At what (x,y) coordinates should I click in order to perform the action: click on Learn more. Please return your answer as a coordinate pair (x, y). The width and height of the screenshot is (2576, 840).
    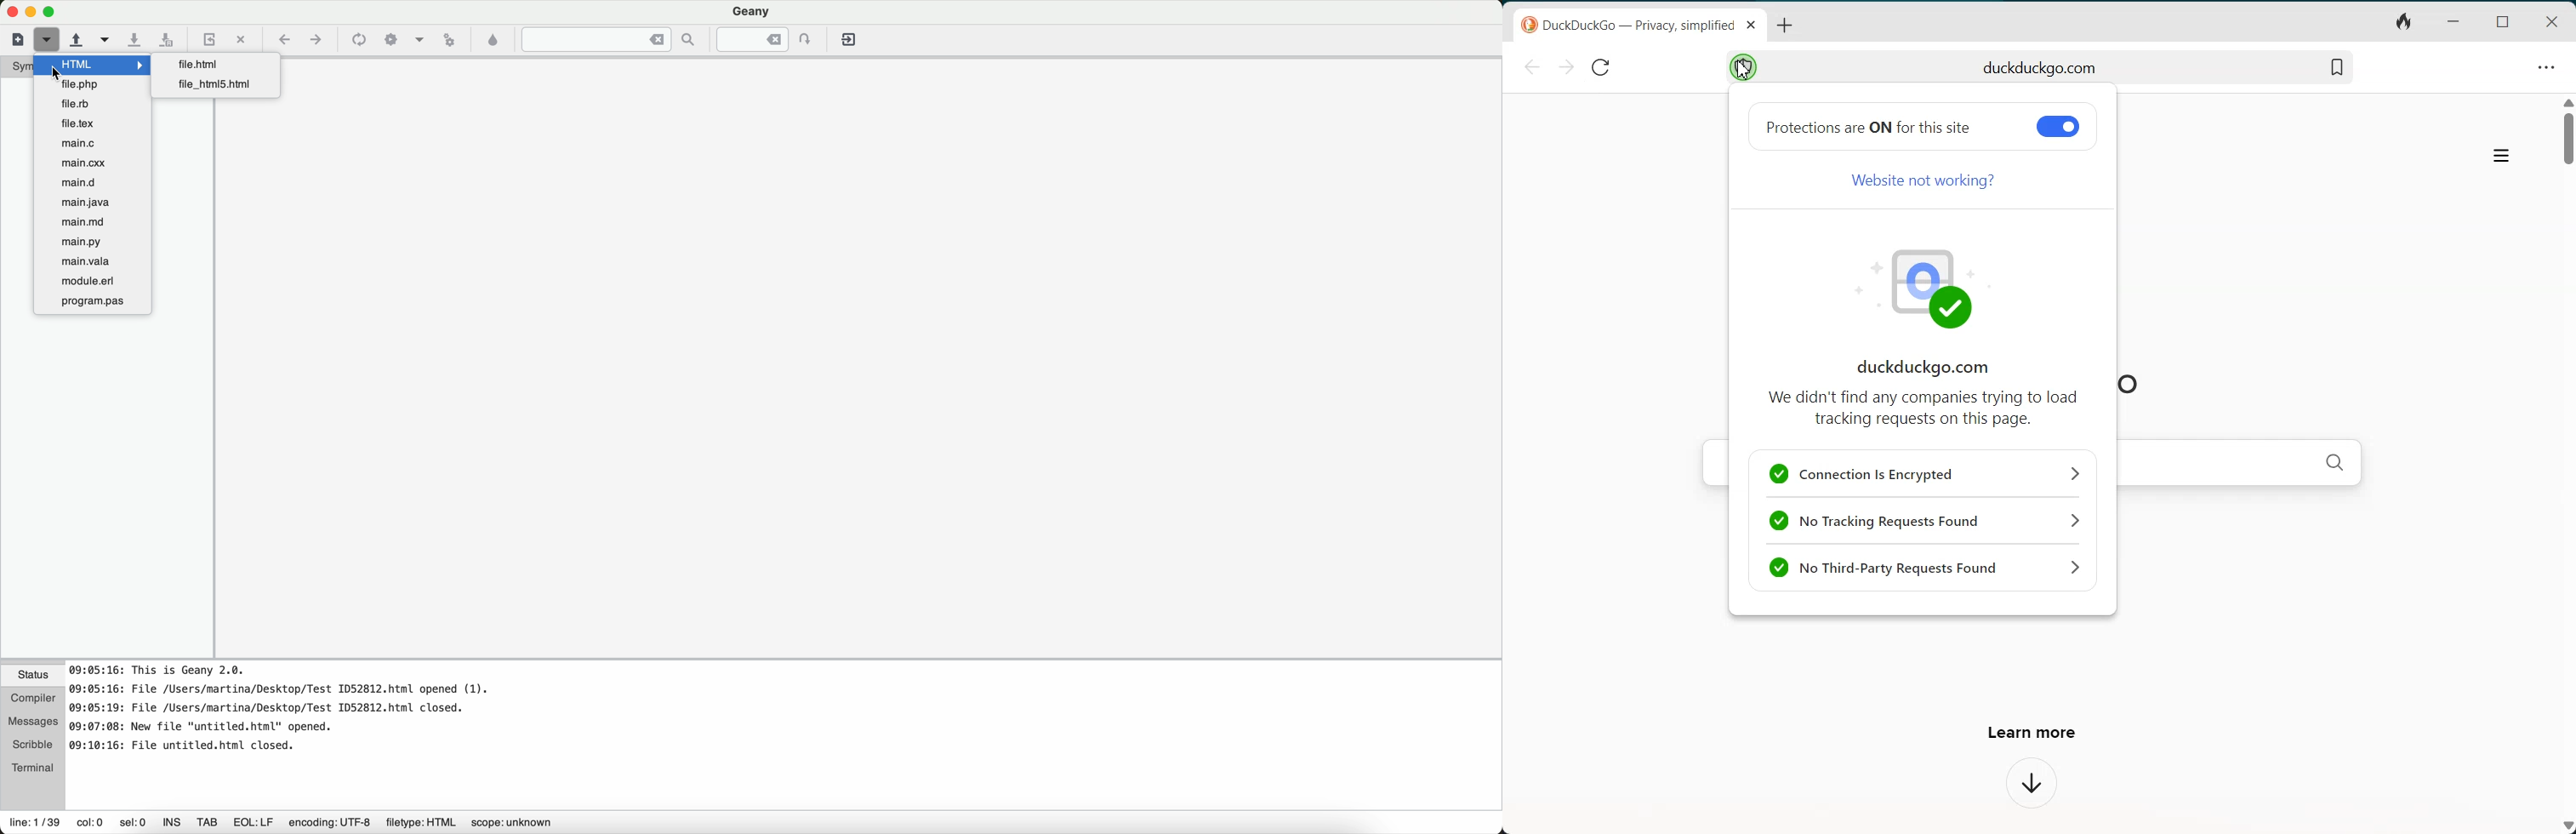
    Looking at the image, I should click on (2030, 727).